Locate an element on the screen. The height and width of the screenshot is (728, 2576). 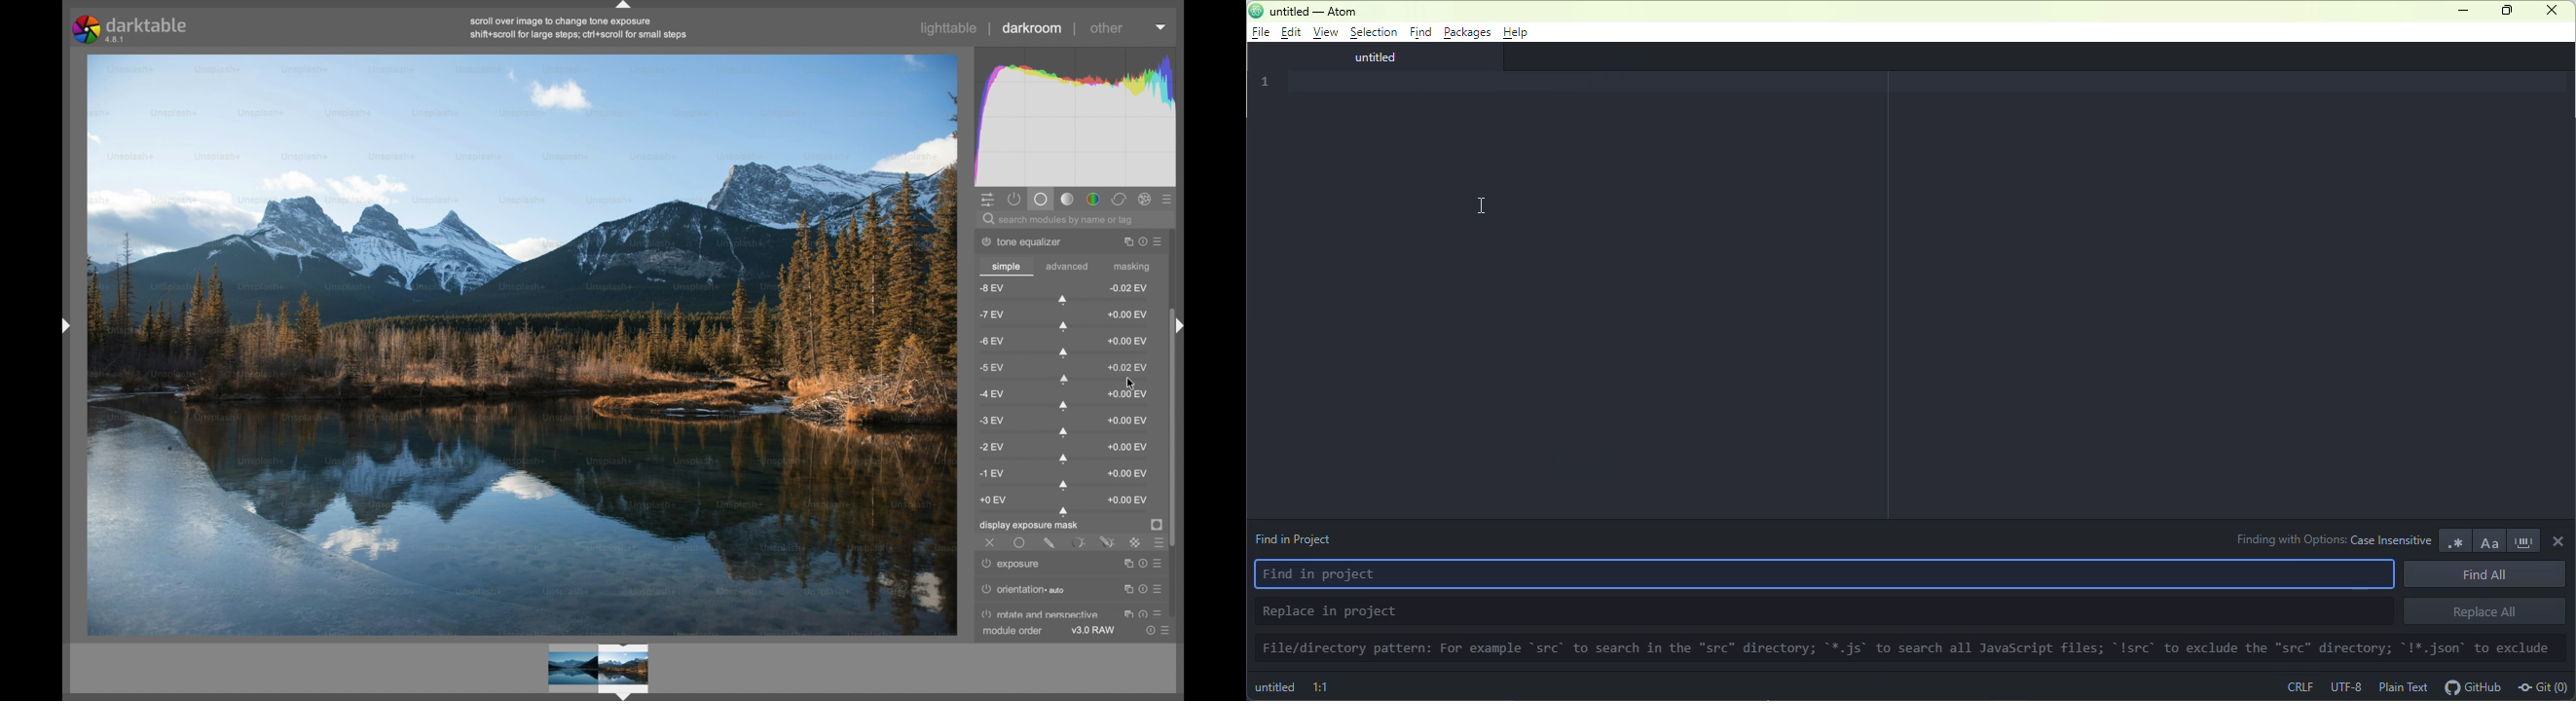
presets is located at coordinates (1162, 240).